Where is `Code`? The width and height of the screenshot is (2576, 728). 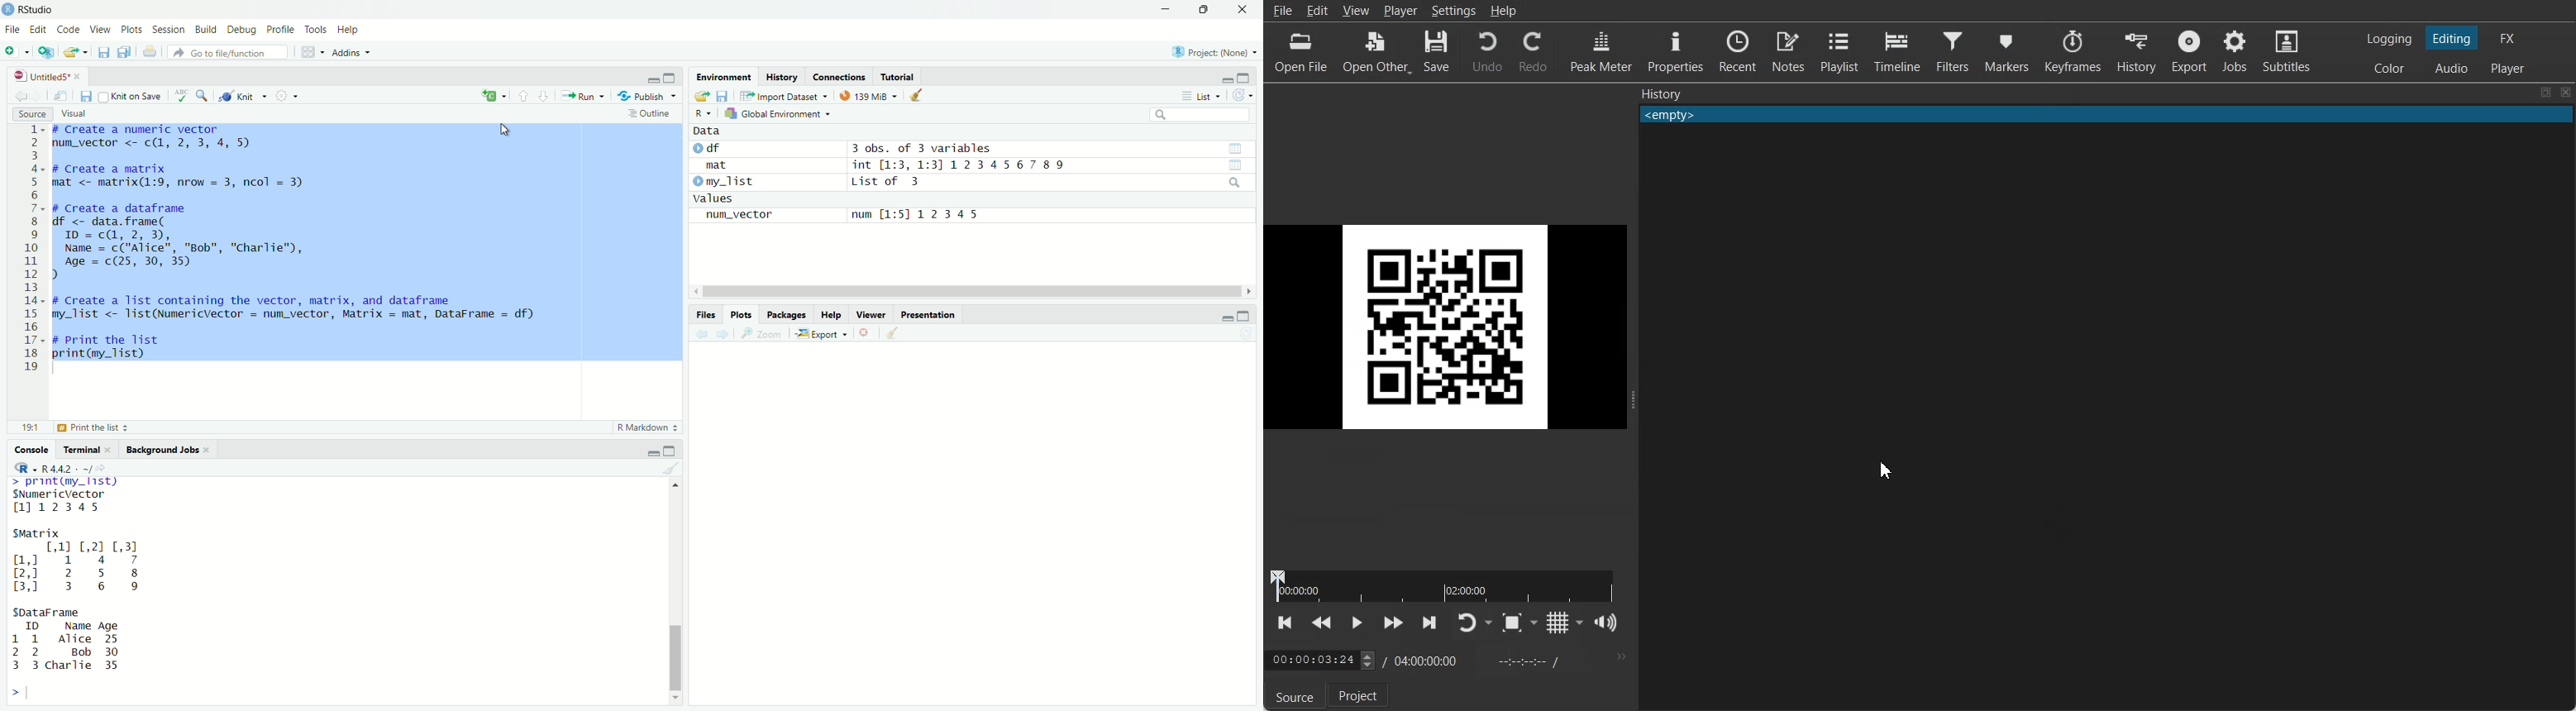
Code is located at coordinates (70, 30).